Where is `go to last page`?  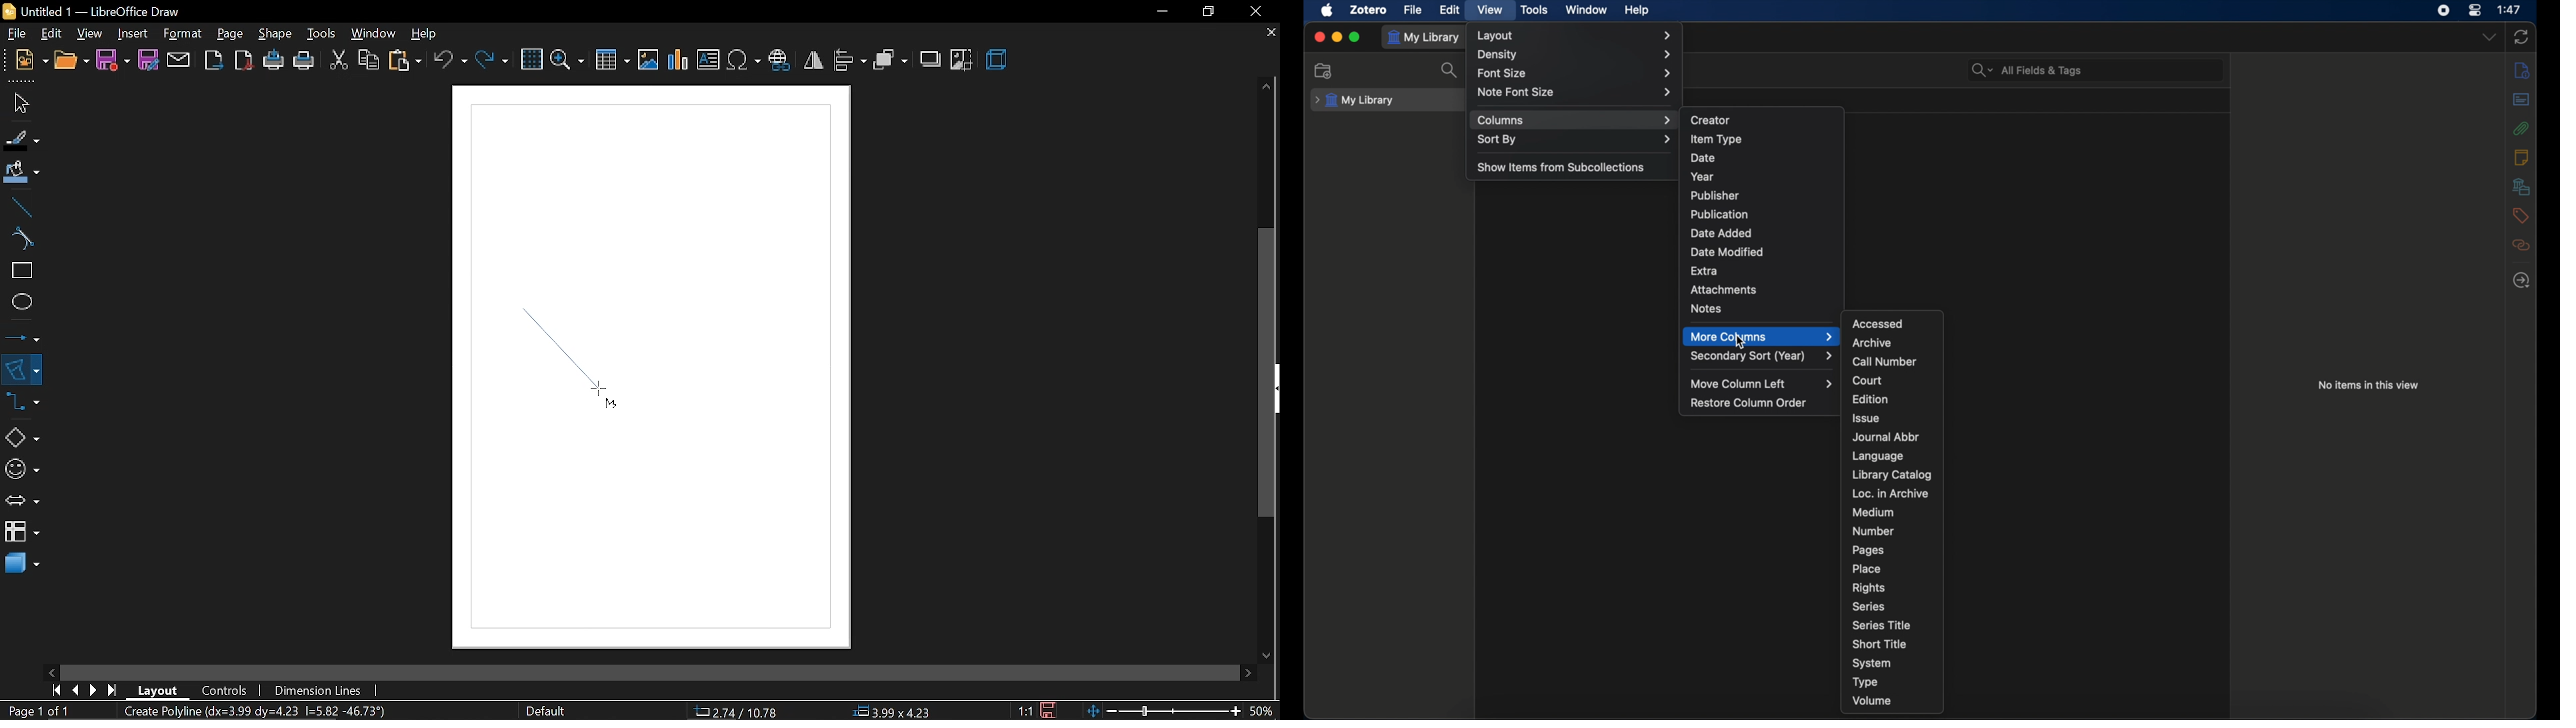 go to last page is located at coordinates (115, 687).